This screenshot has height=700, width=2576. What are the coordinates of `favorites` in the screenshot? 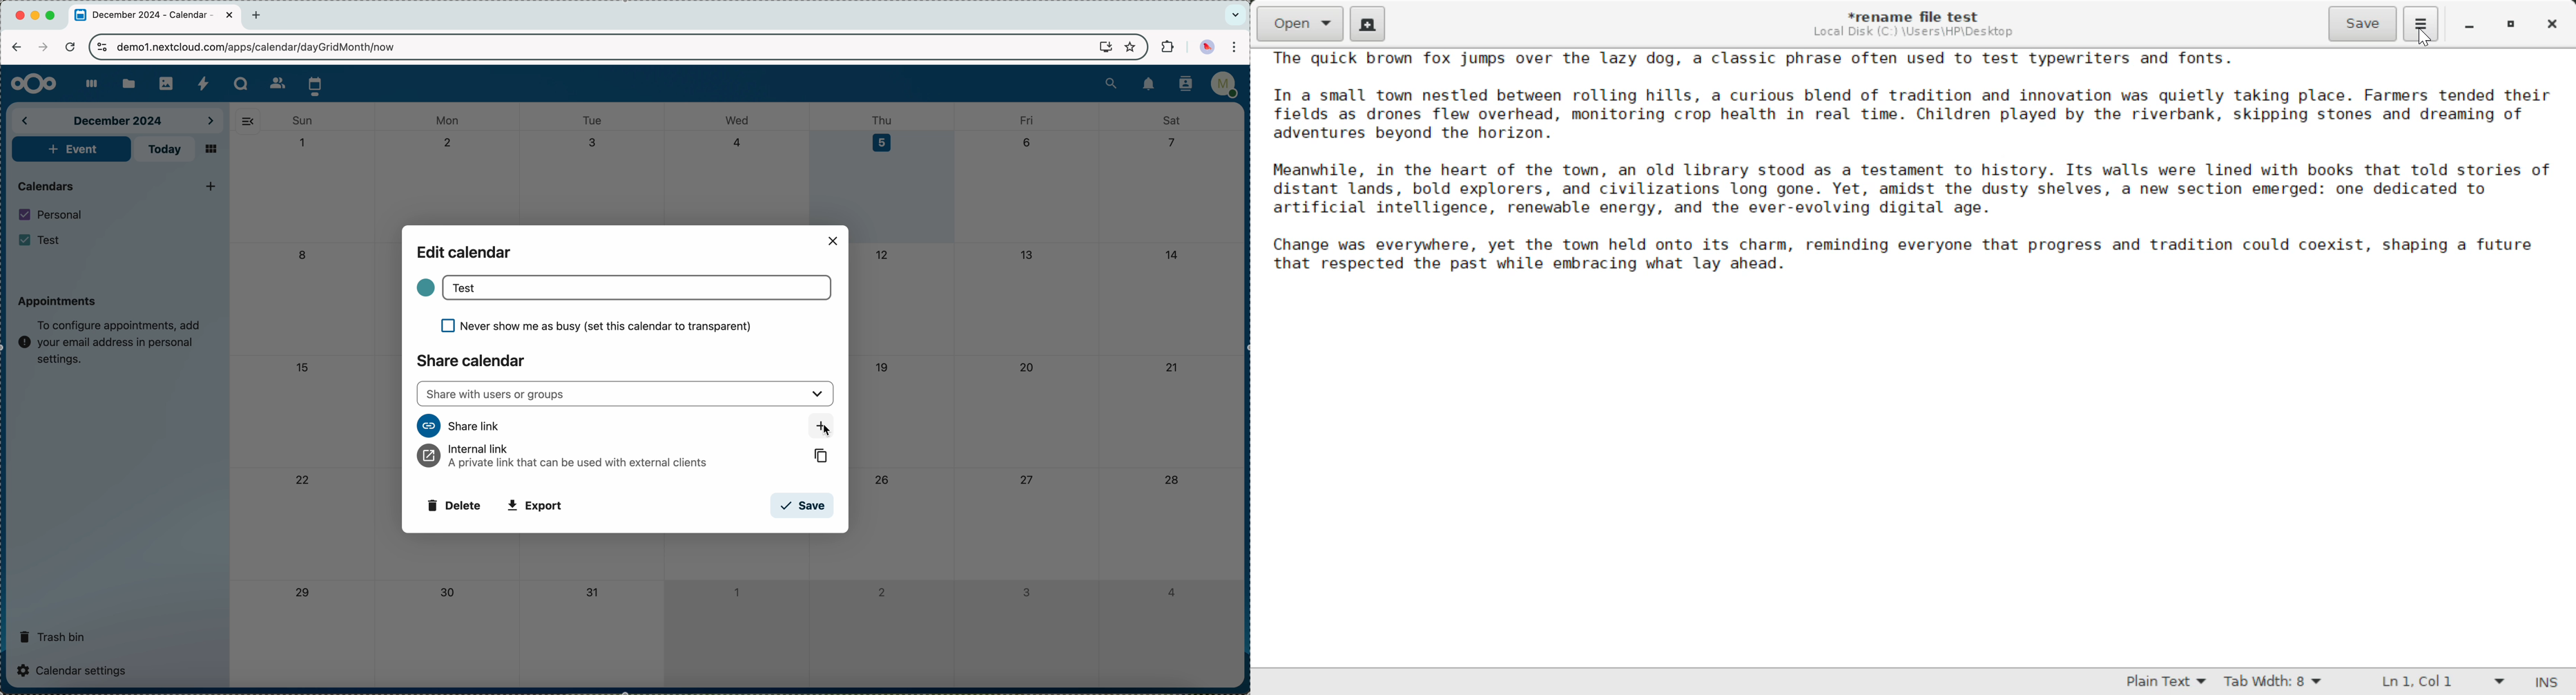 It's located at (1129, 46).